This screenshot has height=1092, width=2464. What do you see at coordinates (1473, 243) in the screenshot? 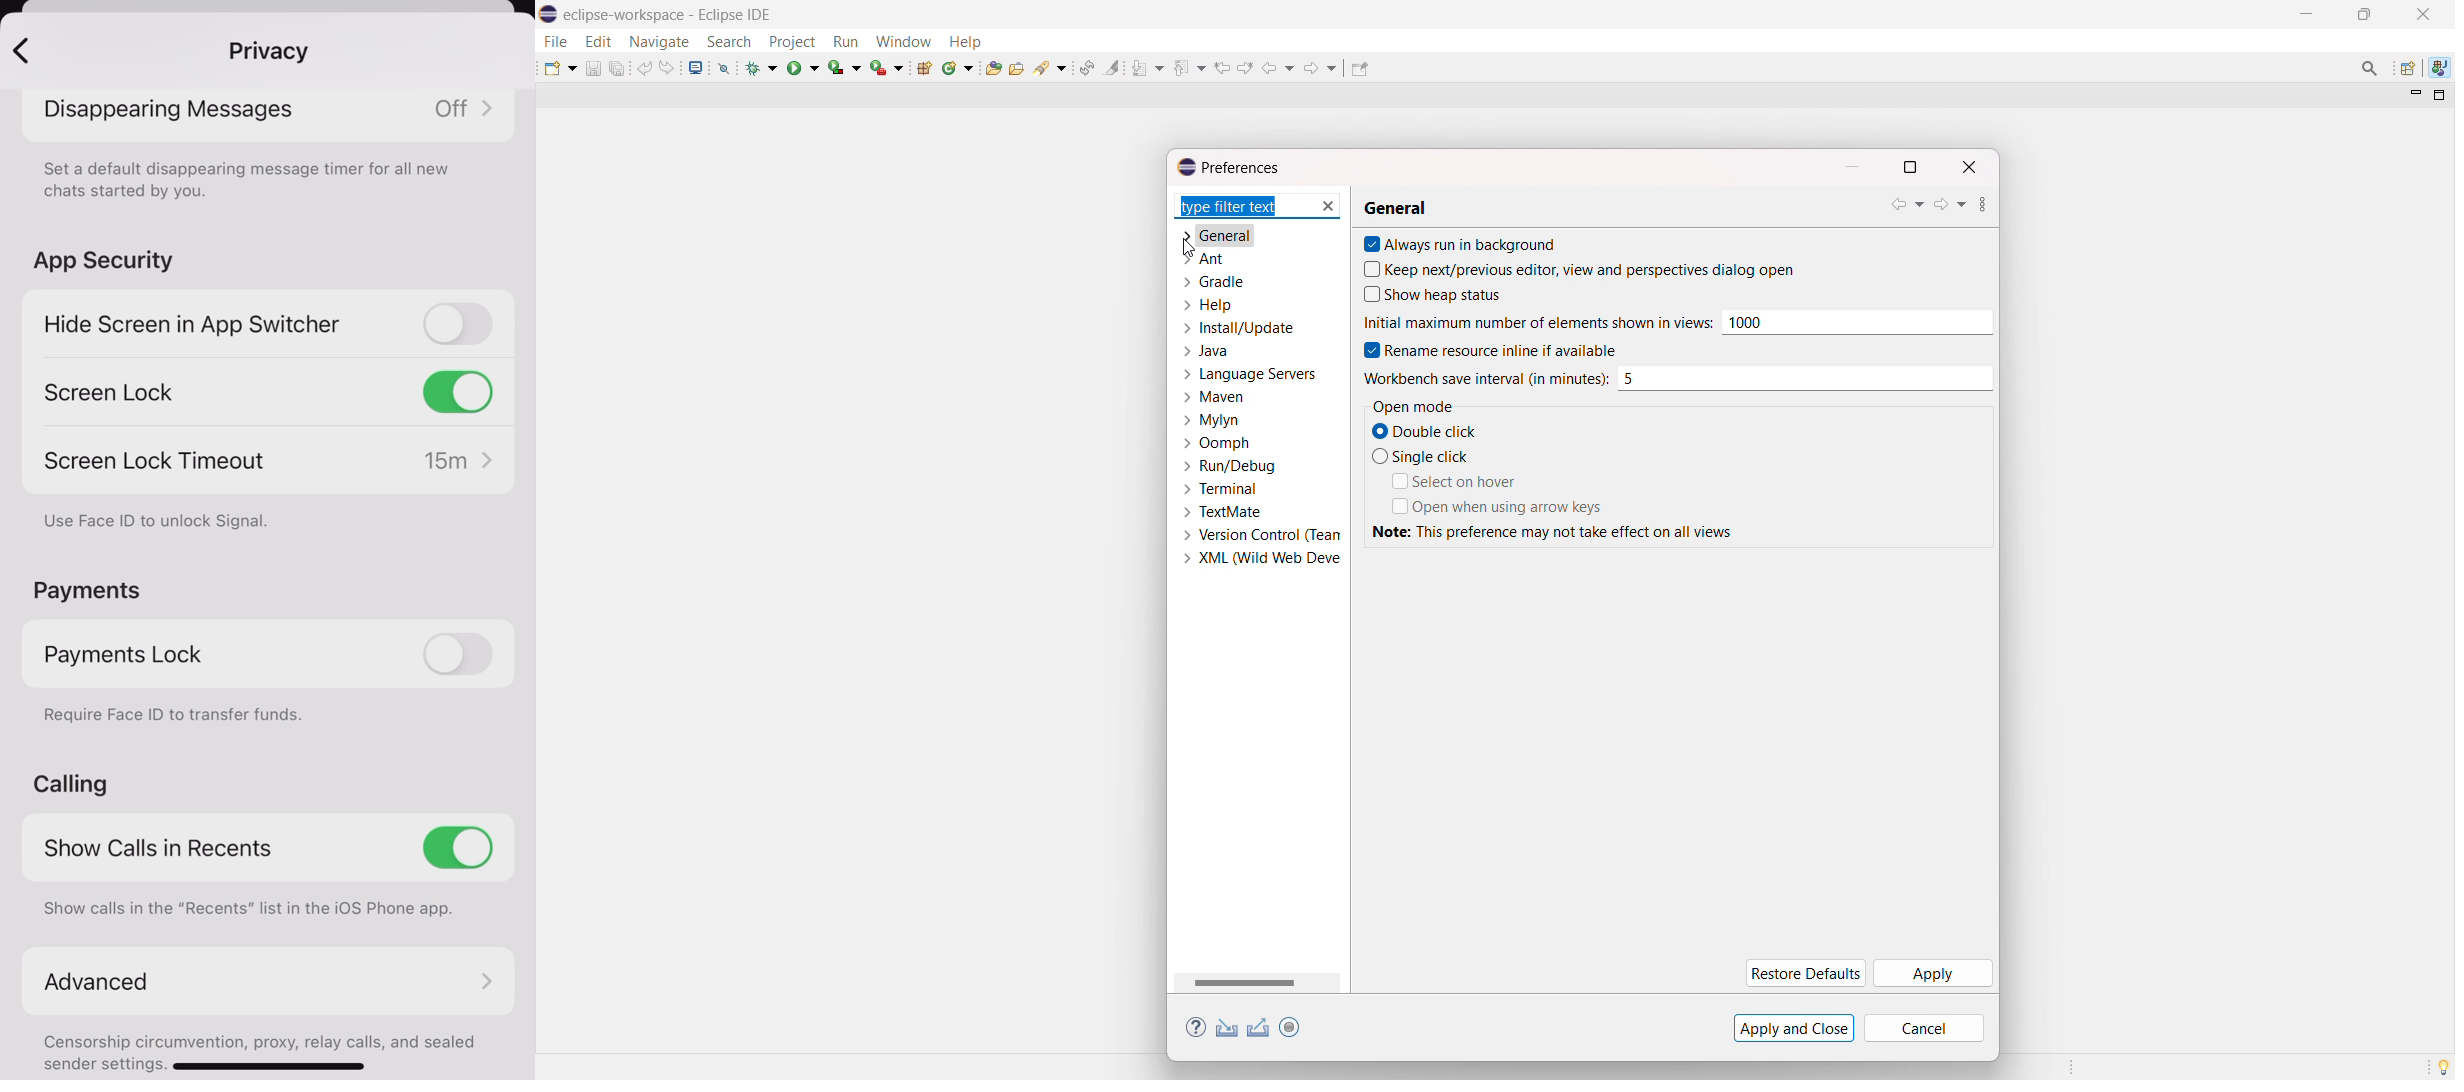
I see `always run in background` at bounding box center [1473, 243].